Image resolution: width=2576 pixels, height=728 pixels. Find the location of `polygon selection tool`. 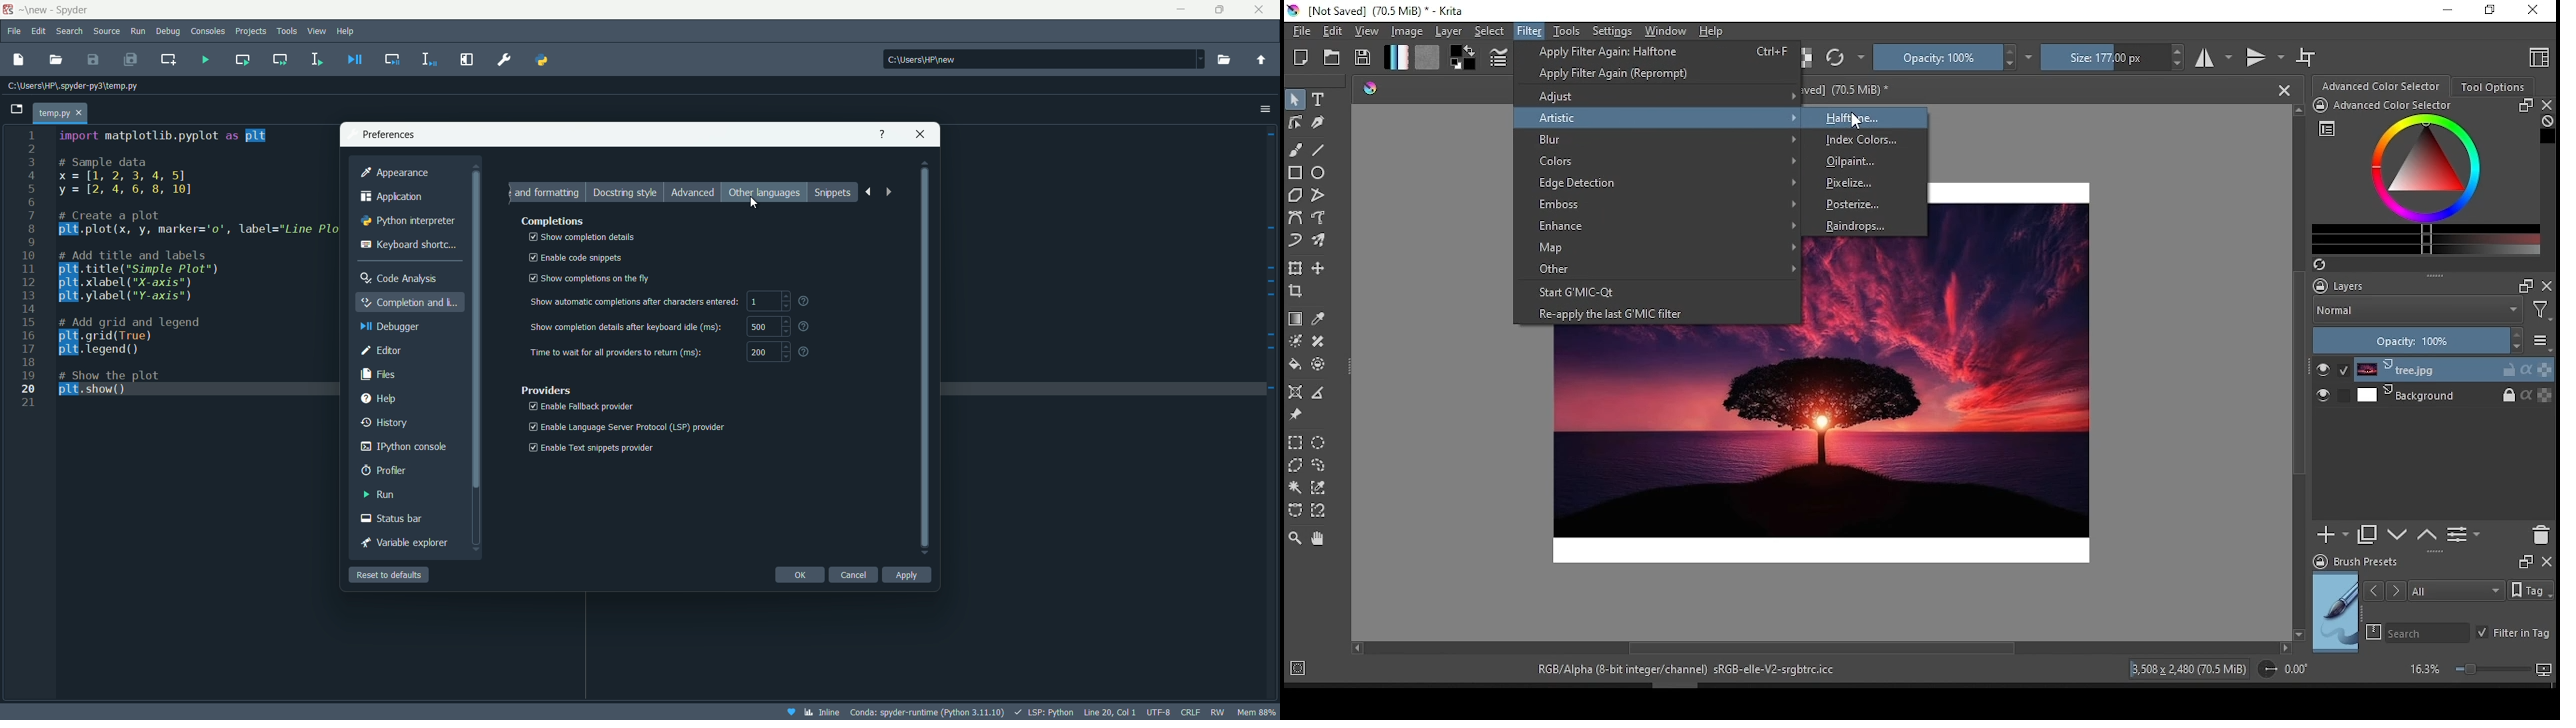

polygon selection tool is located at coordinates (1298, 465).